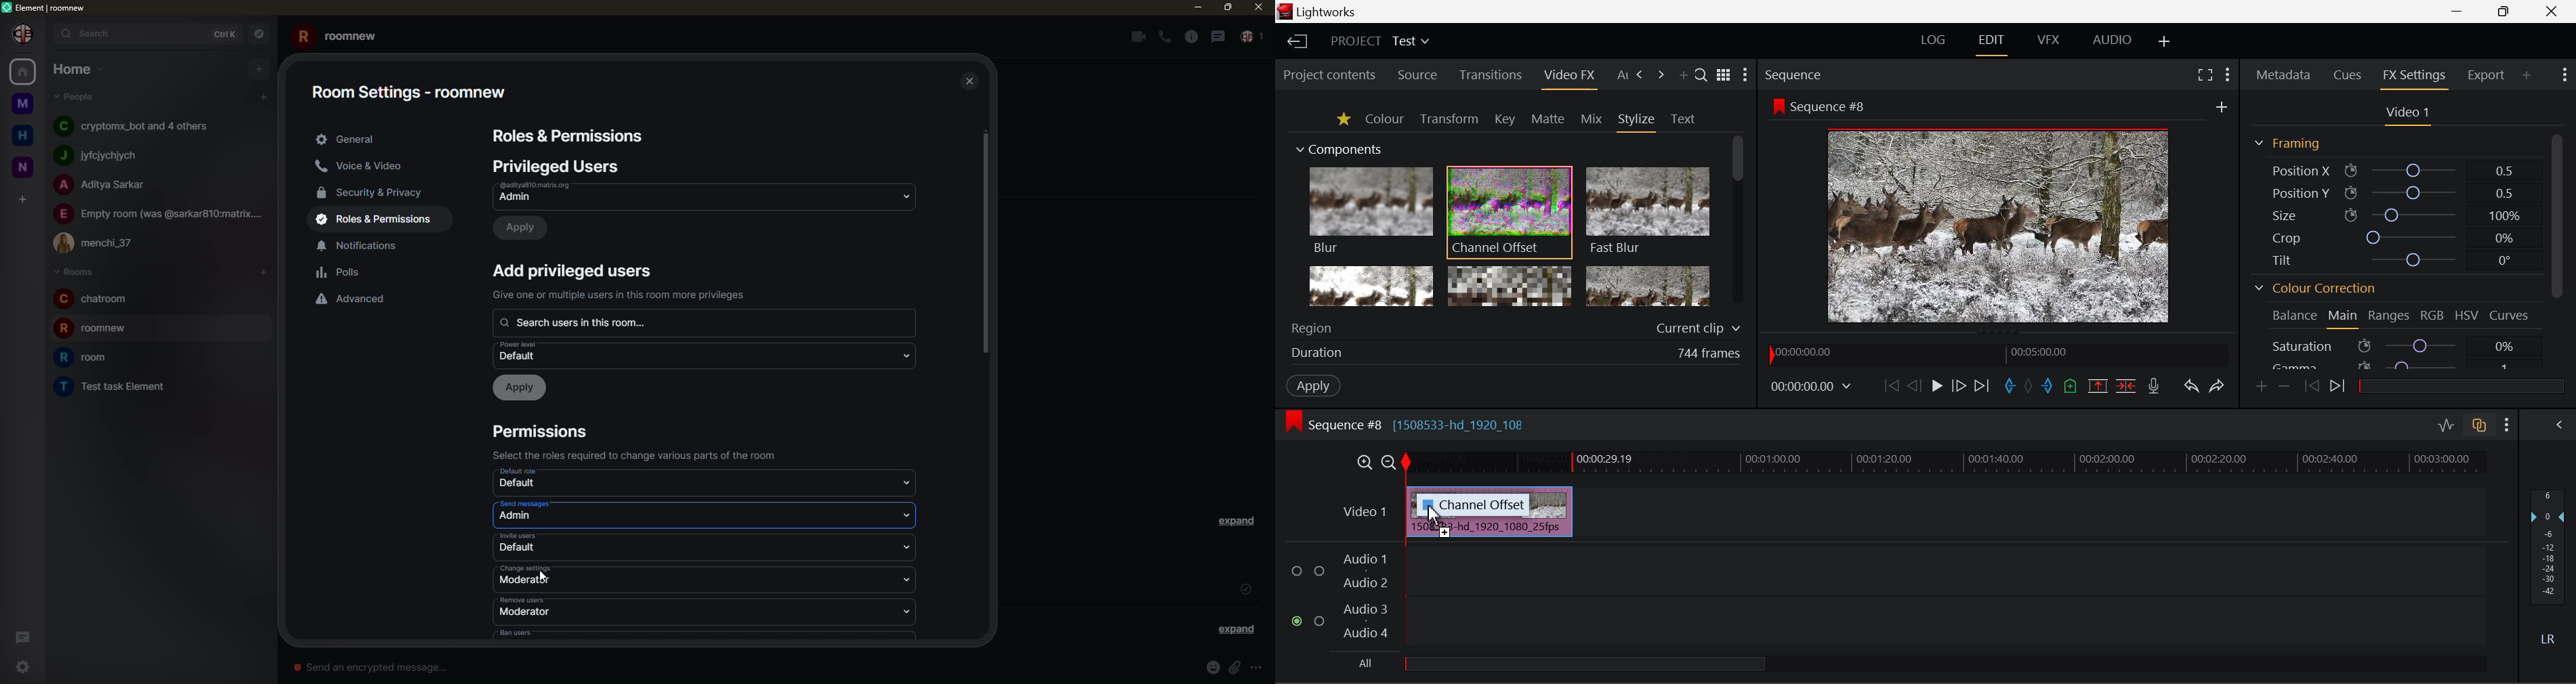 This screenshot has width=2576, height=700. I want to click on default, so click(526, 472).